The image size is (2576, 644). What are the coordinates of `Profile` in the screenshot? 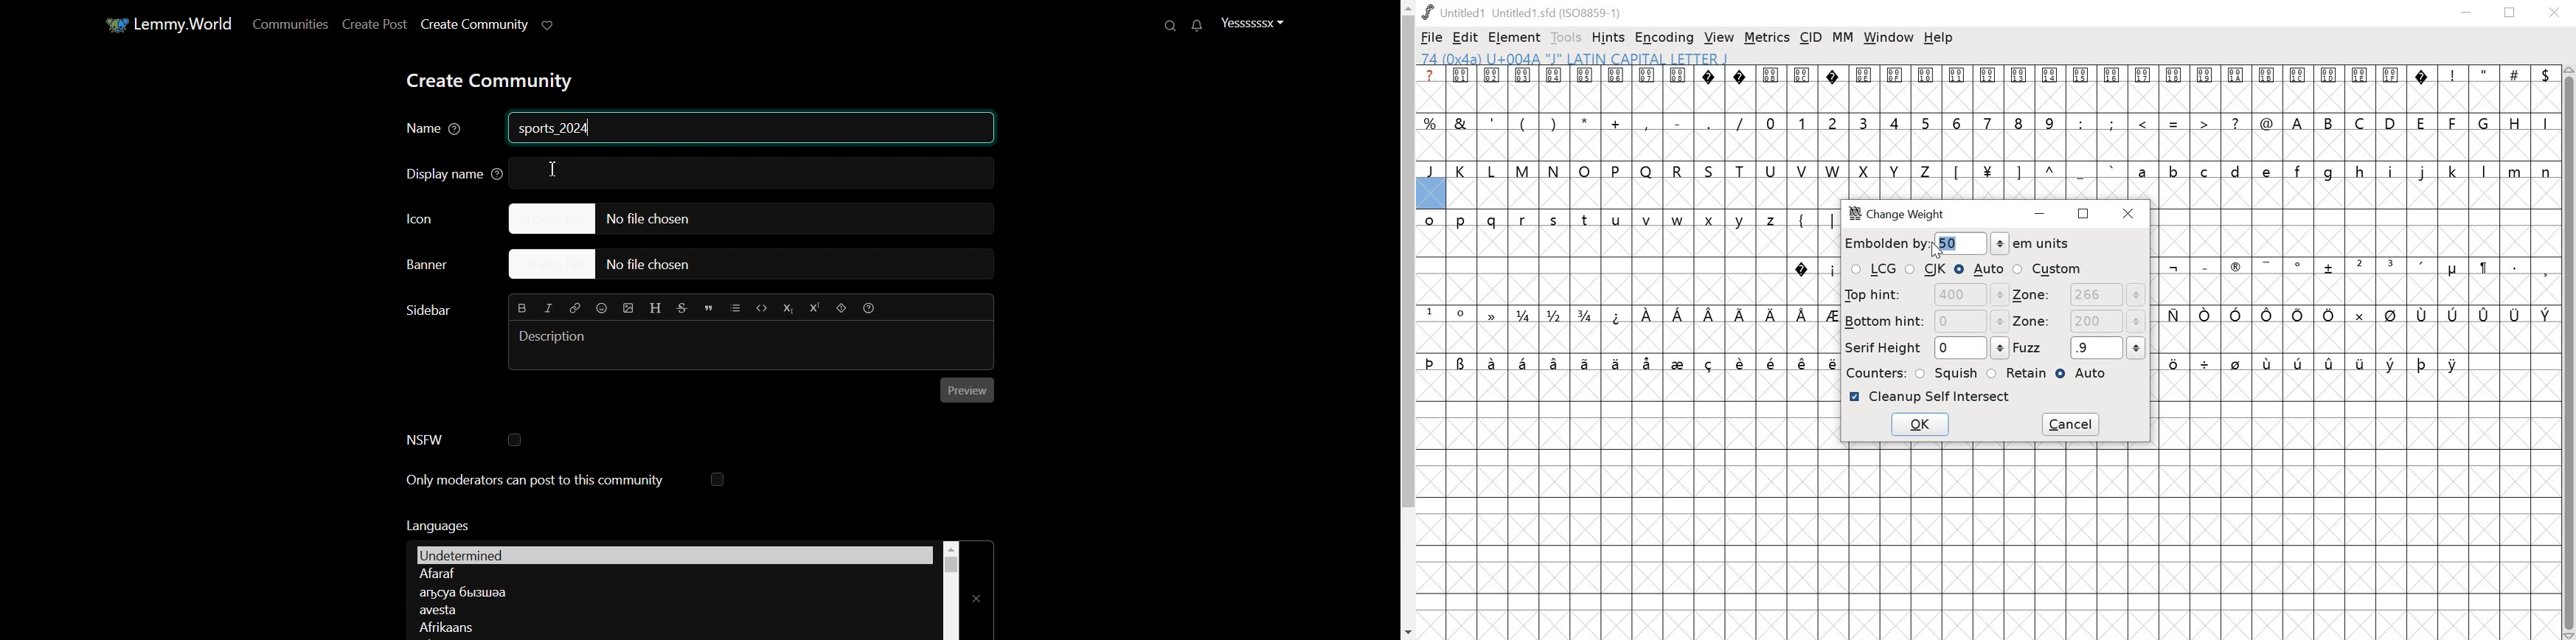 It's located at (1252, 22).